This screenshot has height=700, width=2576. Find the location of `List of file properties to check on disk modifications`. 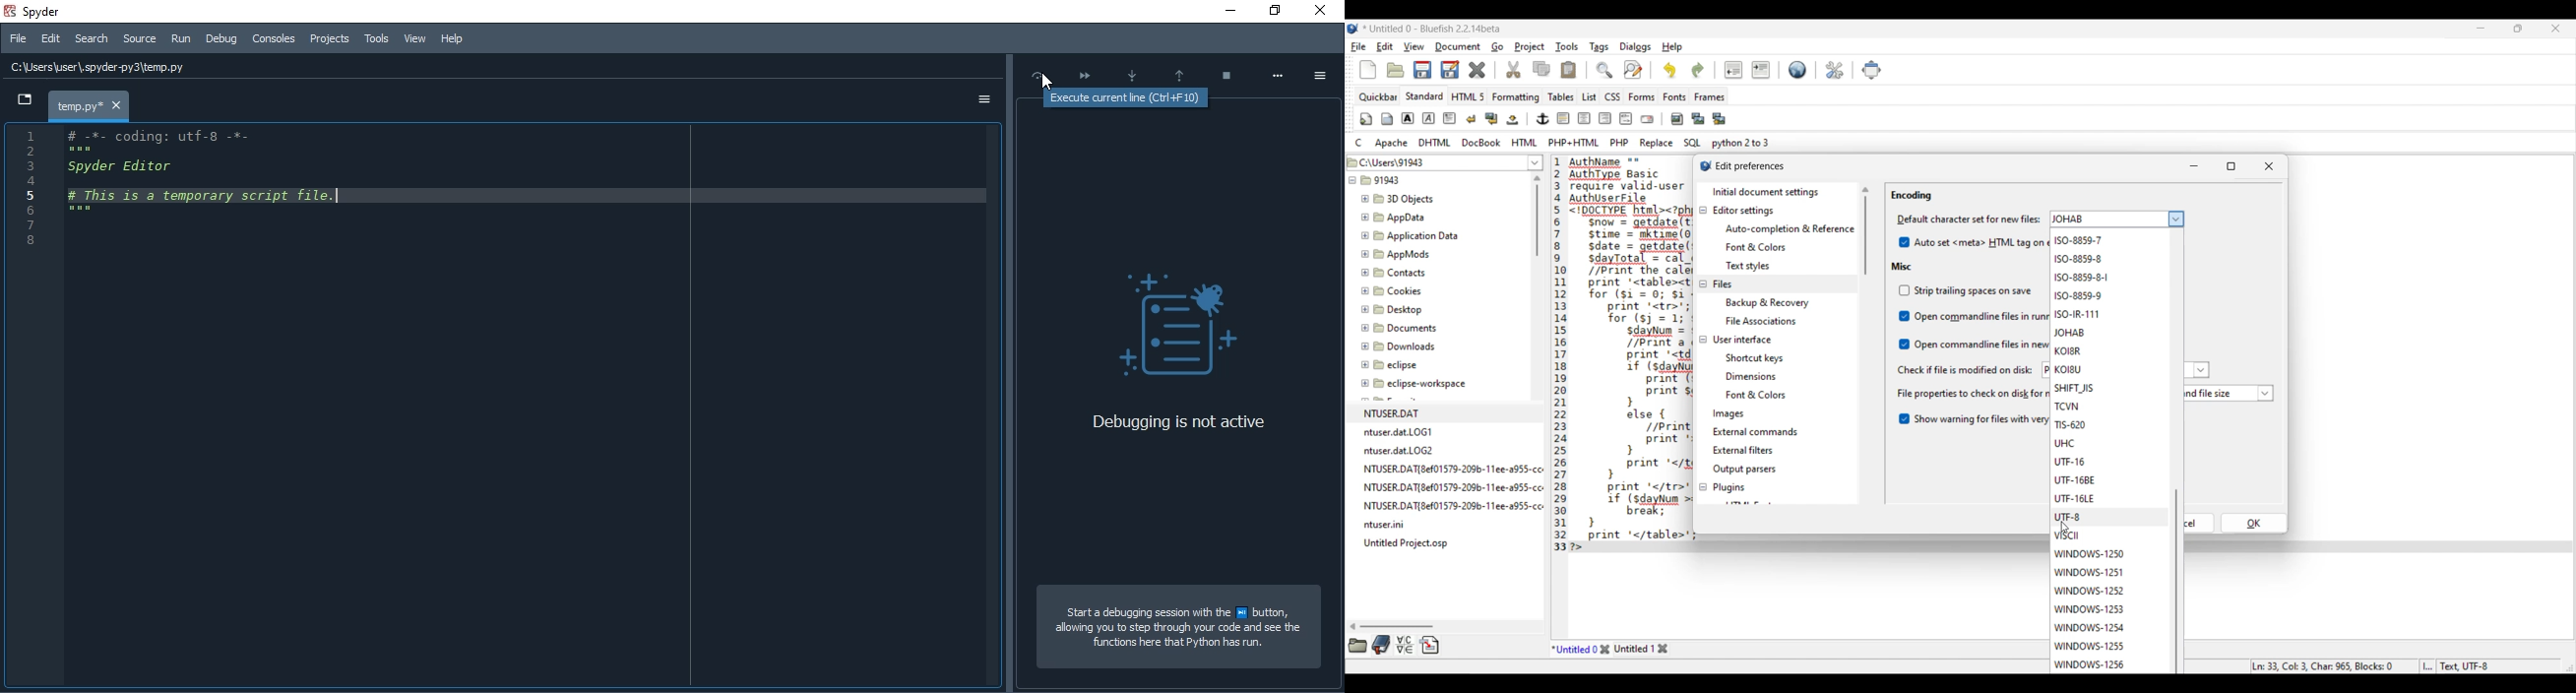

List of file properties to check on disk modifications is located at coordinates (2229, 392).